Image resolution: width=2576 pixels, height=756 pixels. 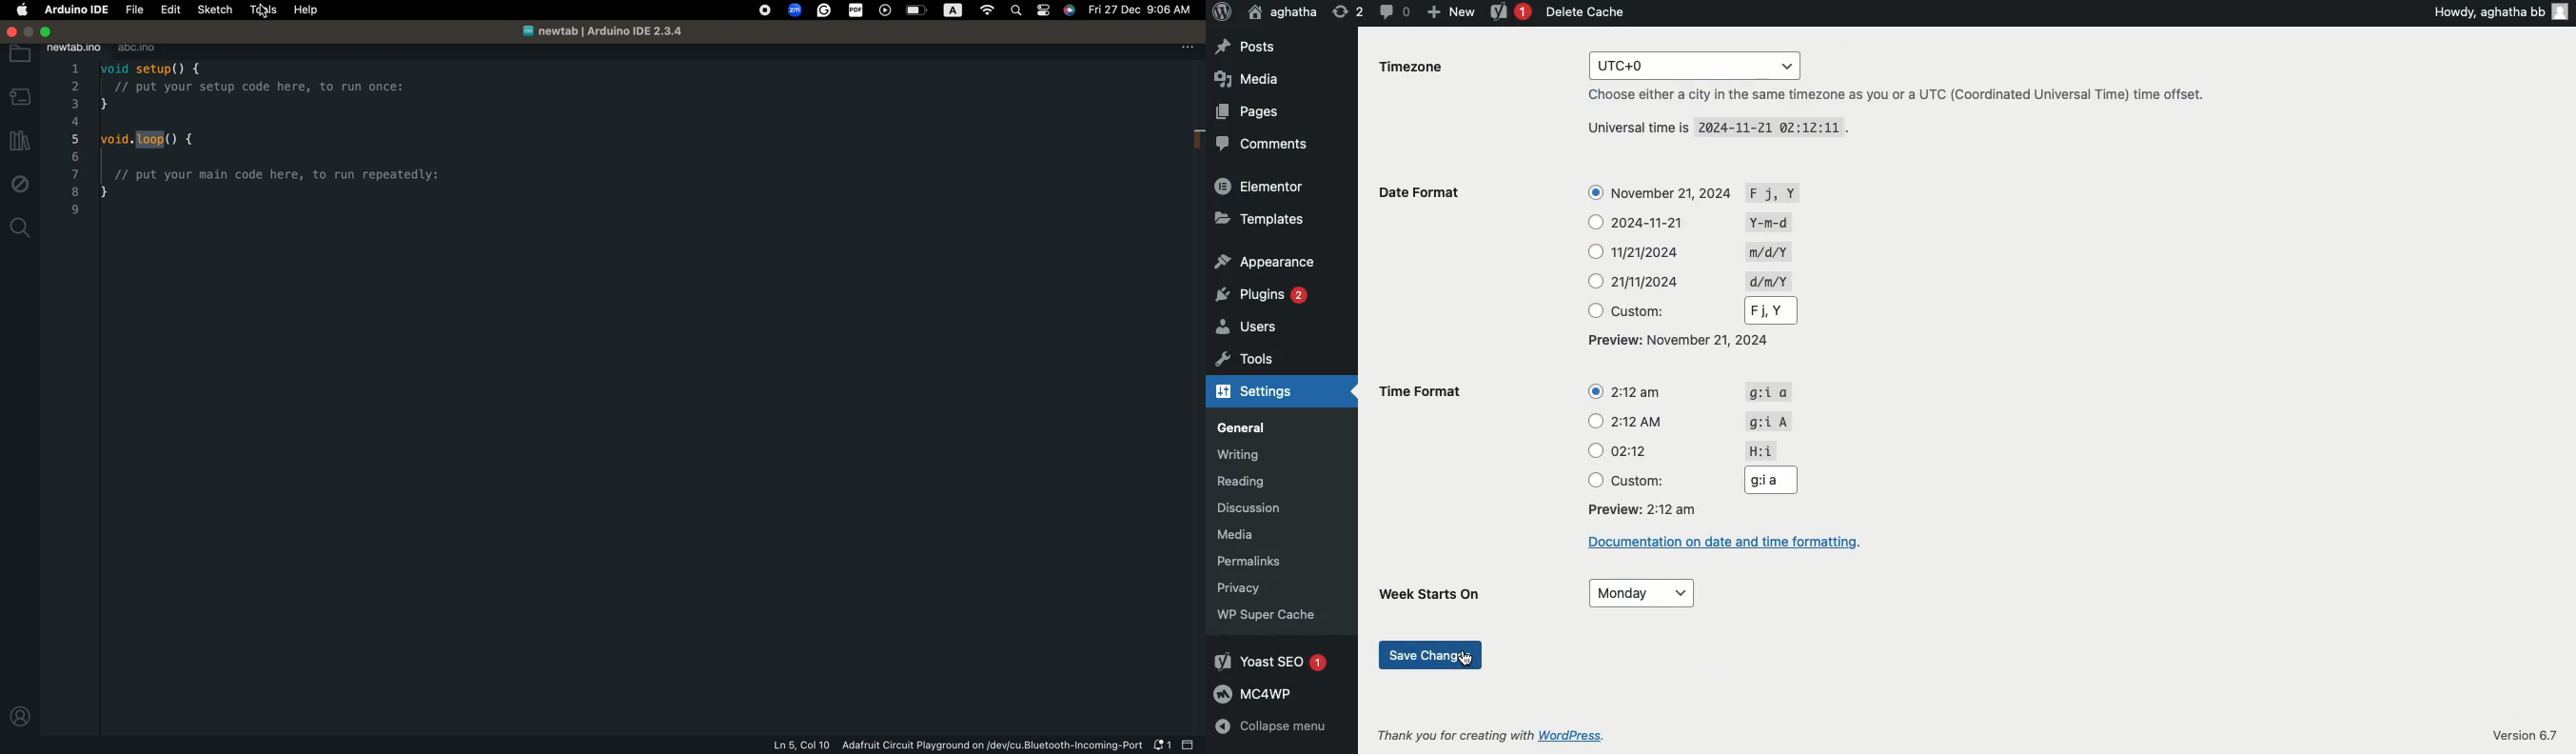 What do you see at coordinates (1447, 11) in the screenshot?
I see `New` at bounding box center [1447, 11].